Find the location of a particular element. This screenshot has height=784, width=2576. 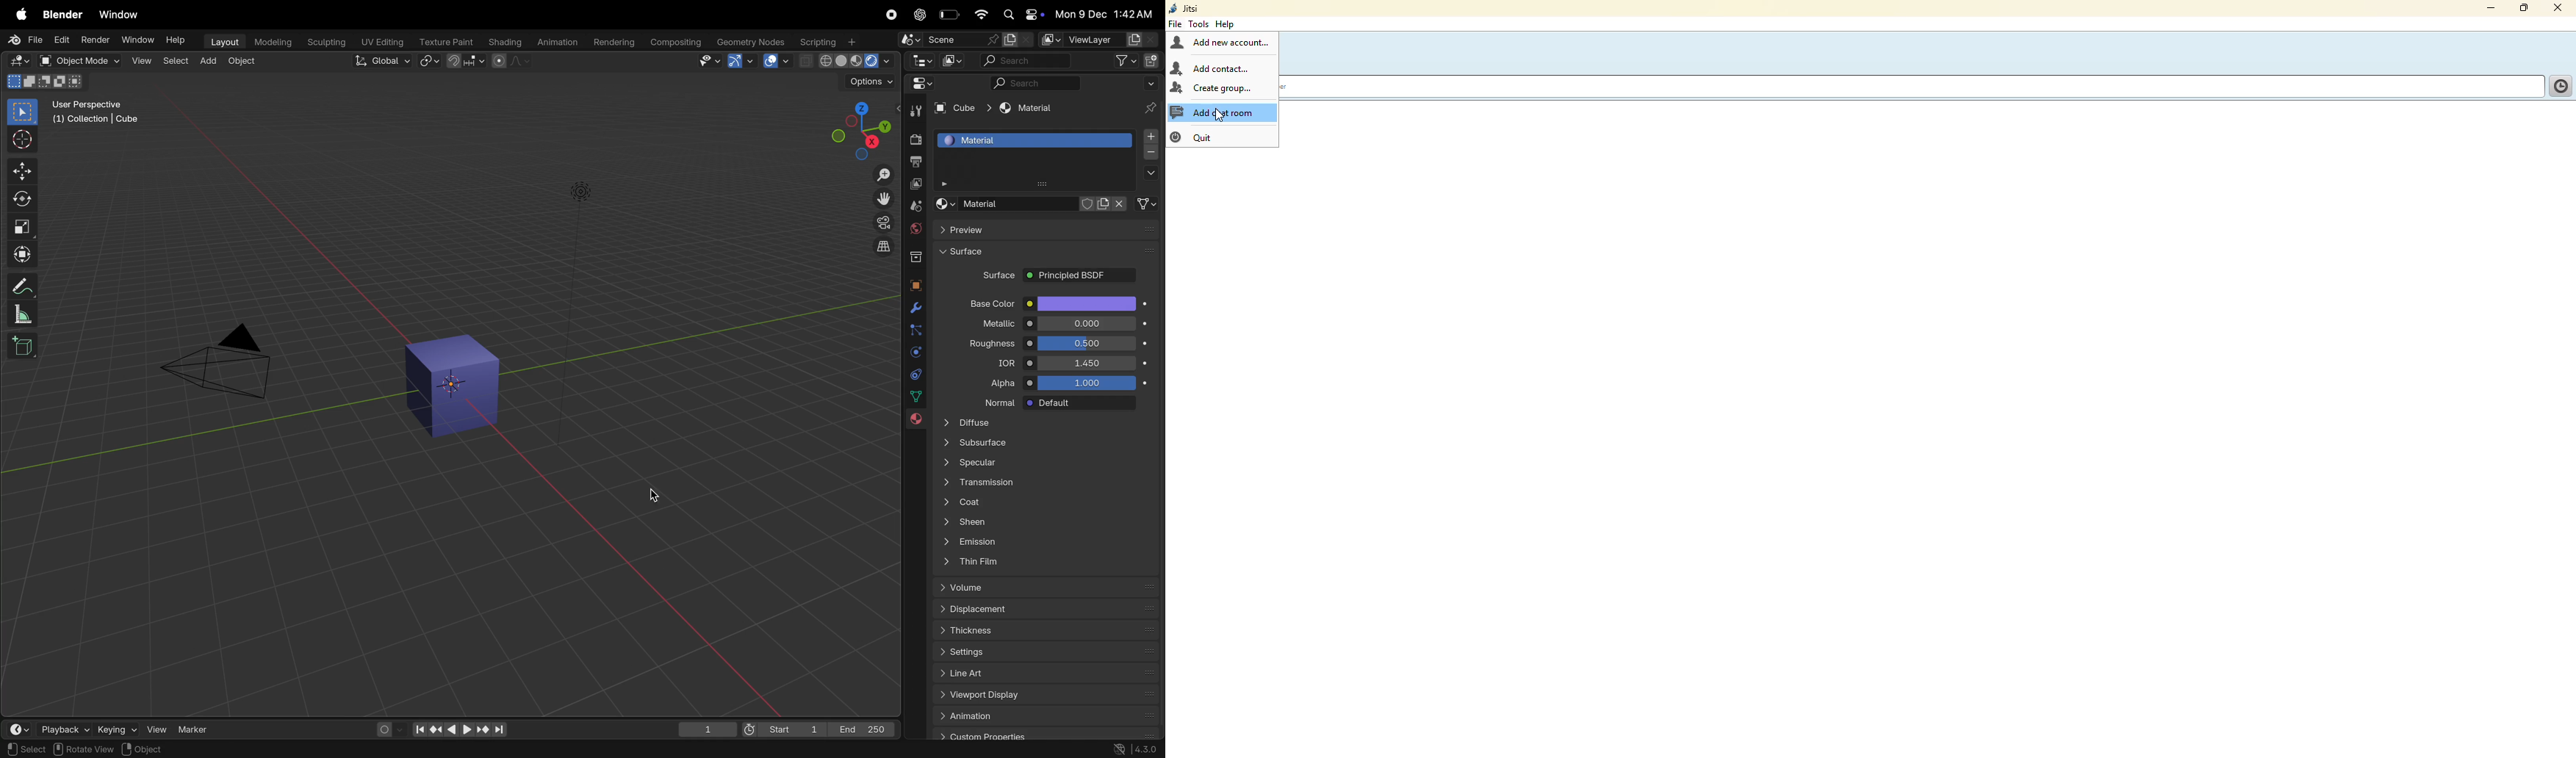

search is located at coordinates (1027, 60).